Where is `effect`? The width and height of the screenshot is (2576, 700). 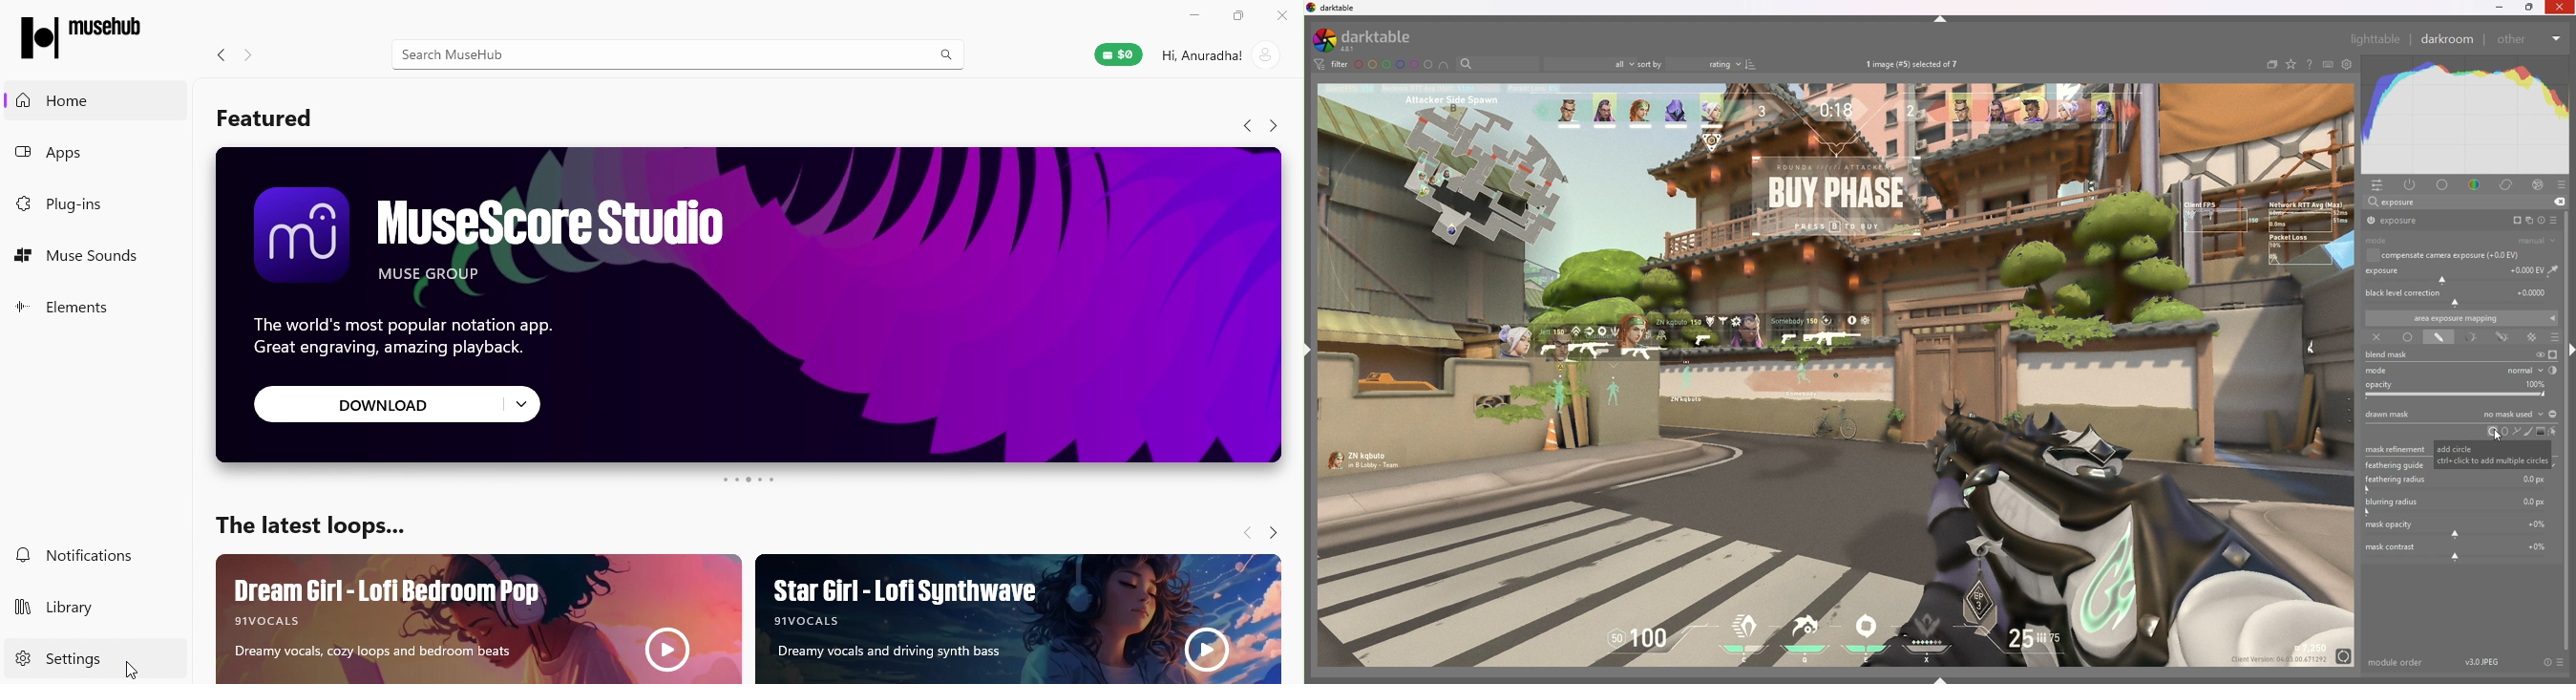 effect is located at coordinates (2538, 185).